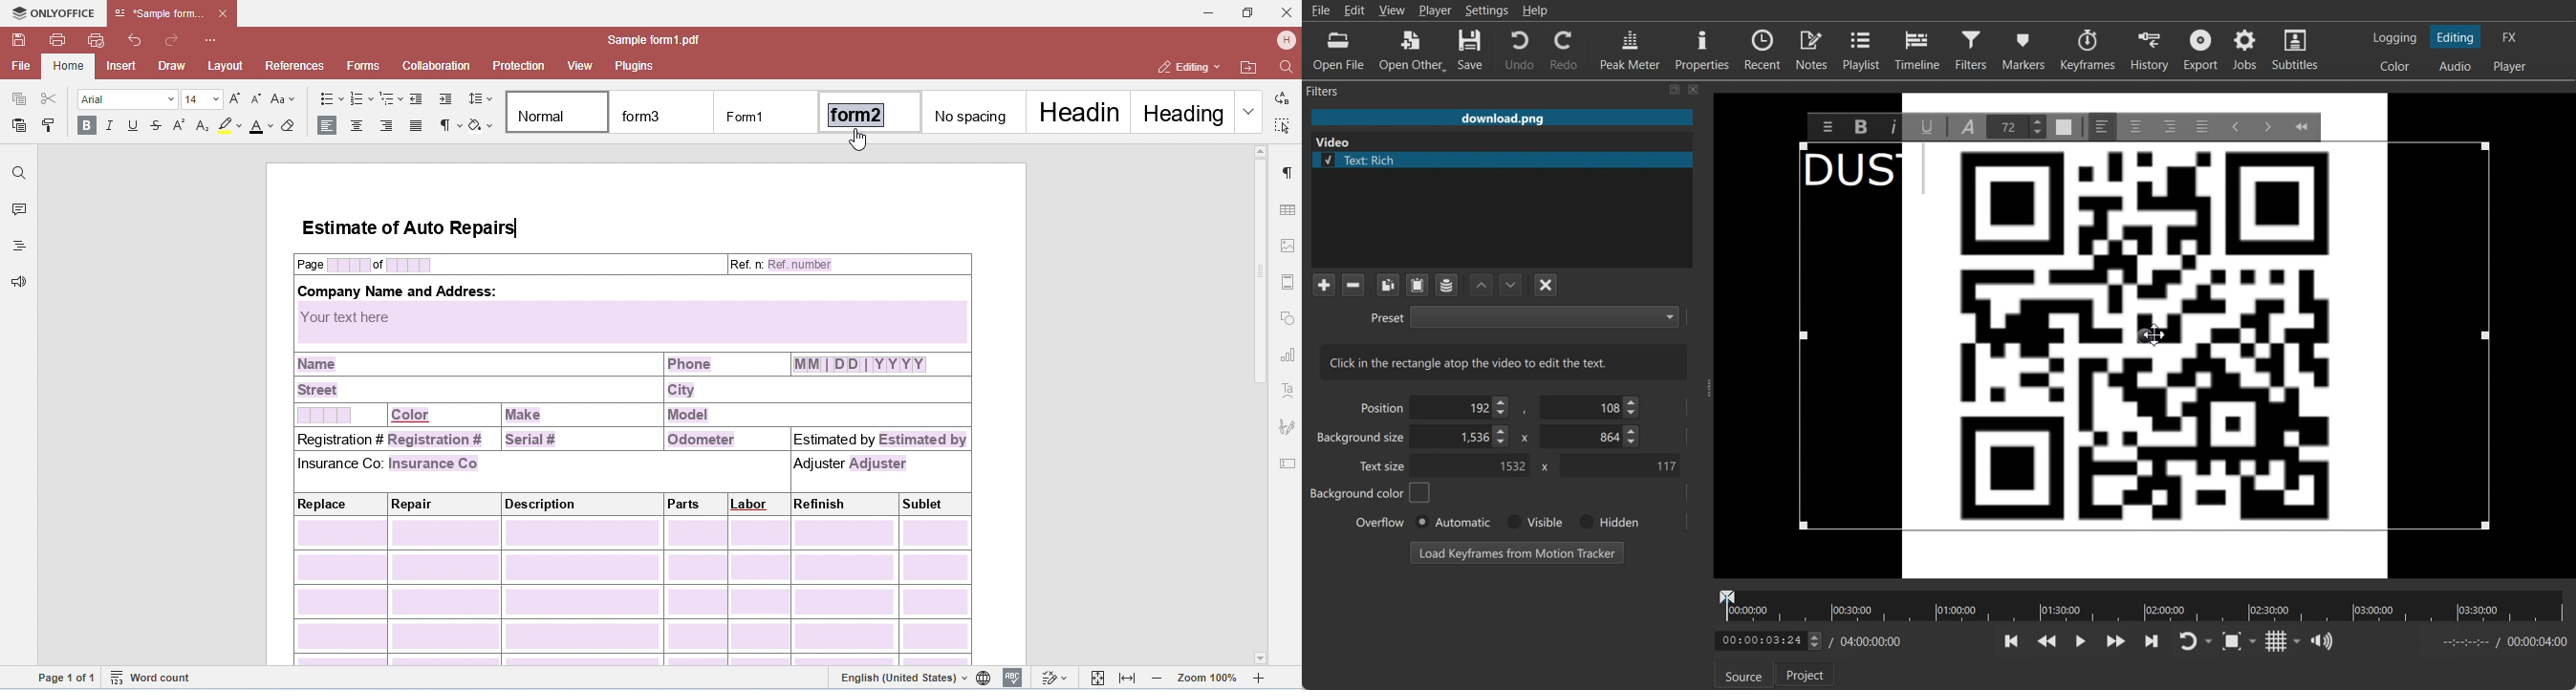 This screenshot has height=700, width=2576. Describe the element at coordinates (2116, 641) in the screenshot. I see `Play Quickly Forward` at that location.